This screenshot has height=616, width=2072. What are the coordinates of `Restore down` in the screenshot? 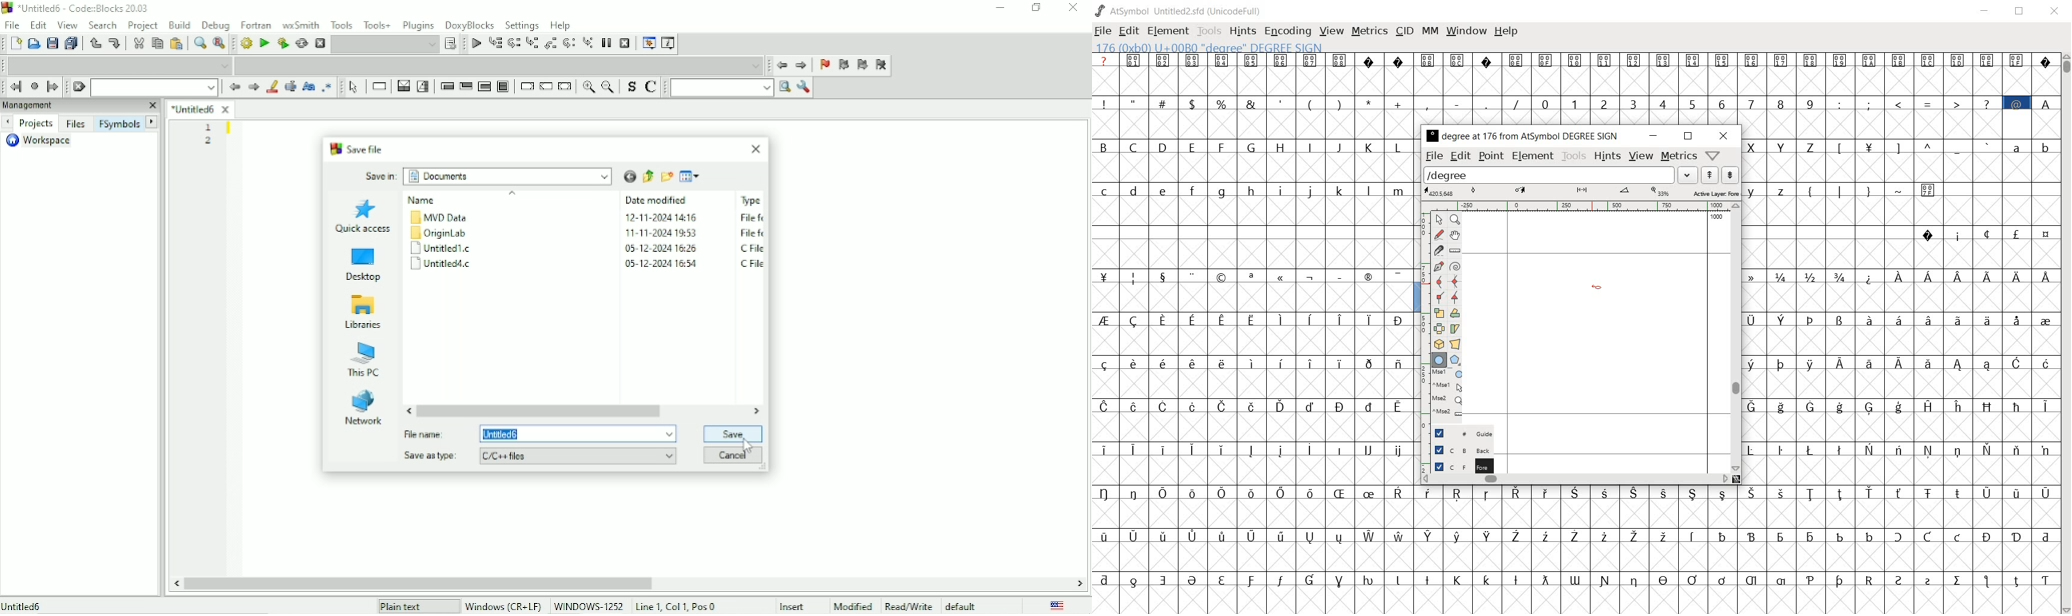 It's located at (1037, 8).